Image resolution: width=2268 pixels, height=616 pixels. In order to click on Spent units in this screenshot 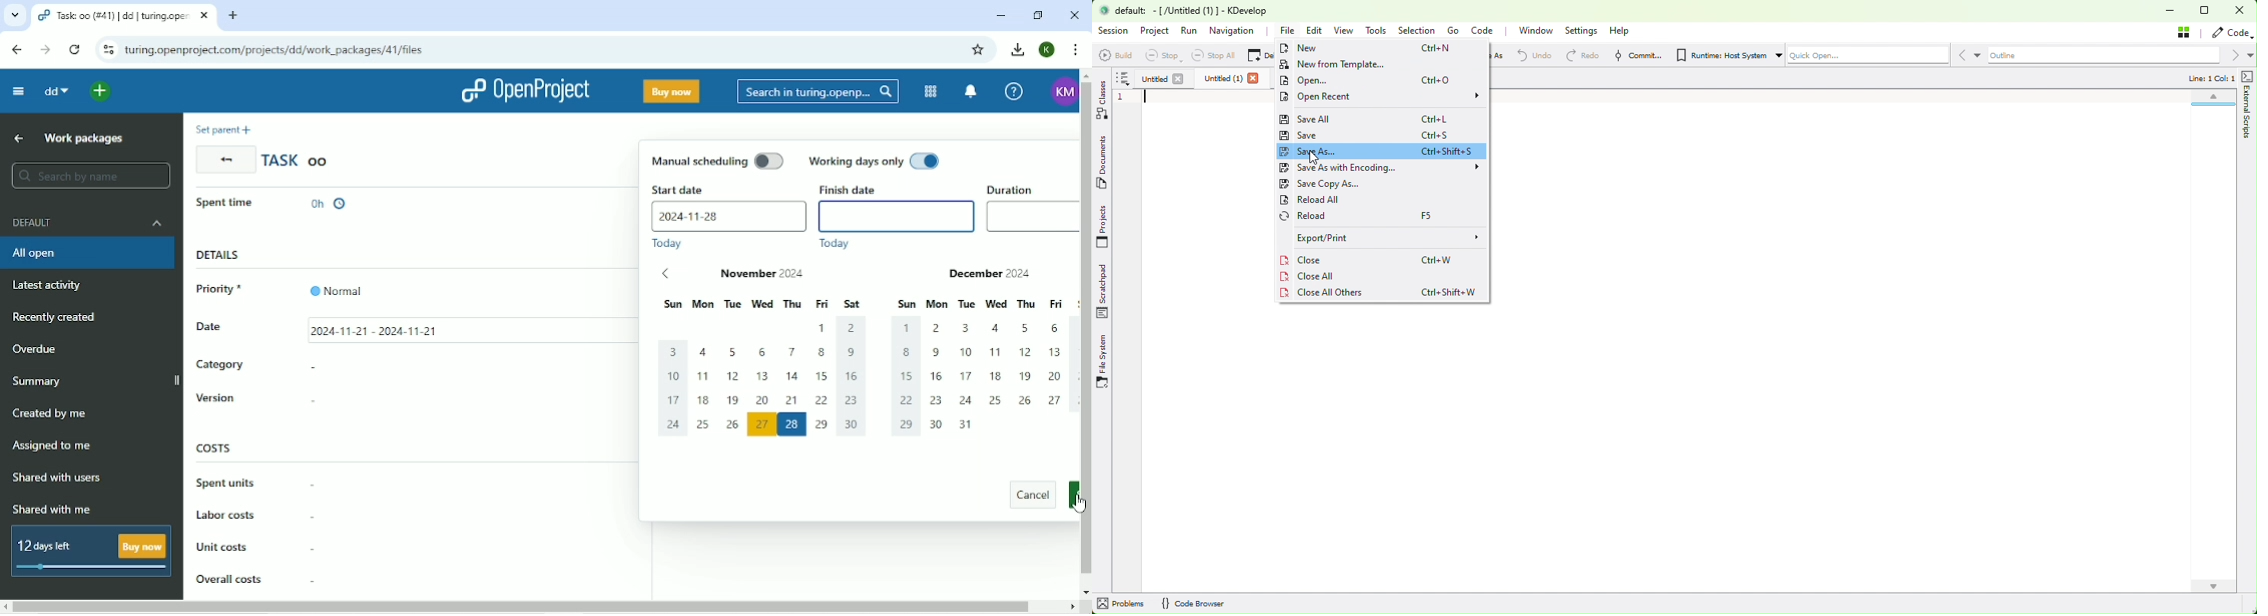, I will do `click(225, 483)`.